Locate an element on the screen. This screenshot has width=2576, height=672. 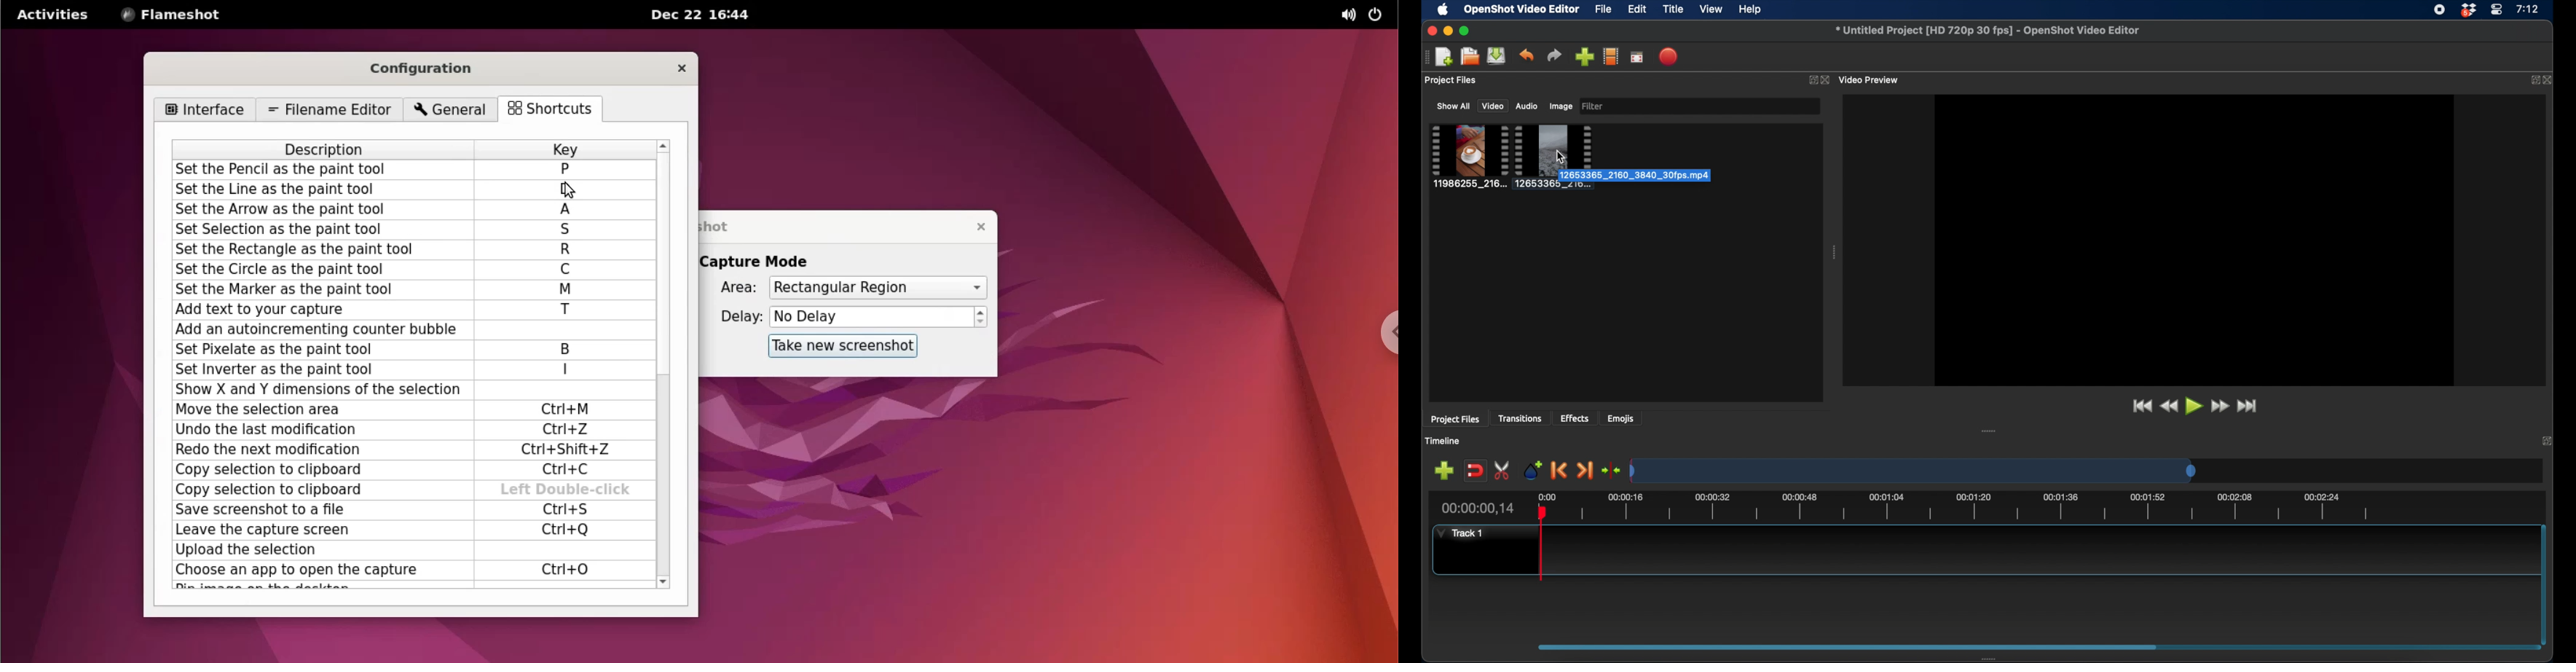
set selection as paint tool is located at coordinates (321, 231).